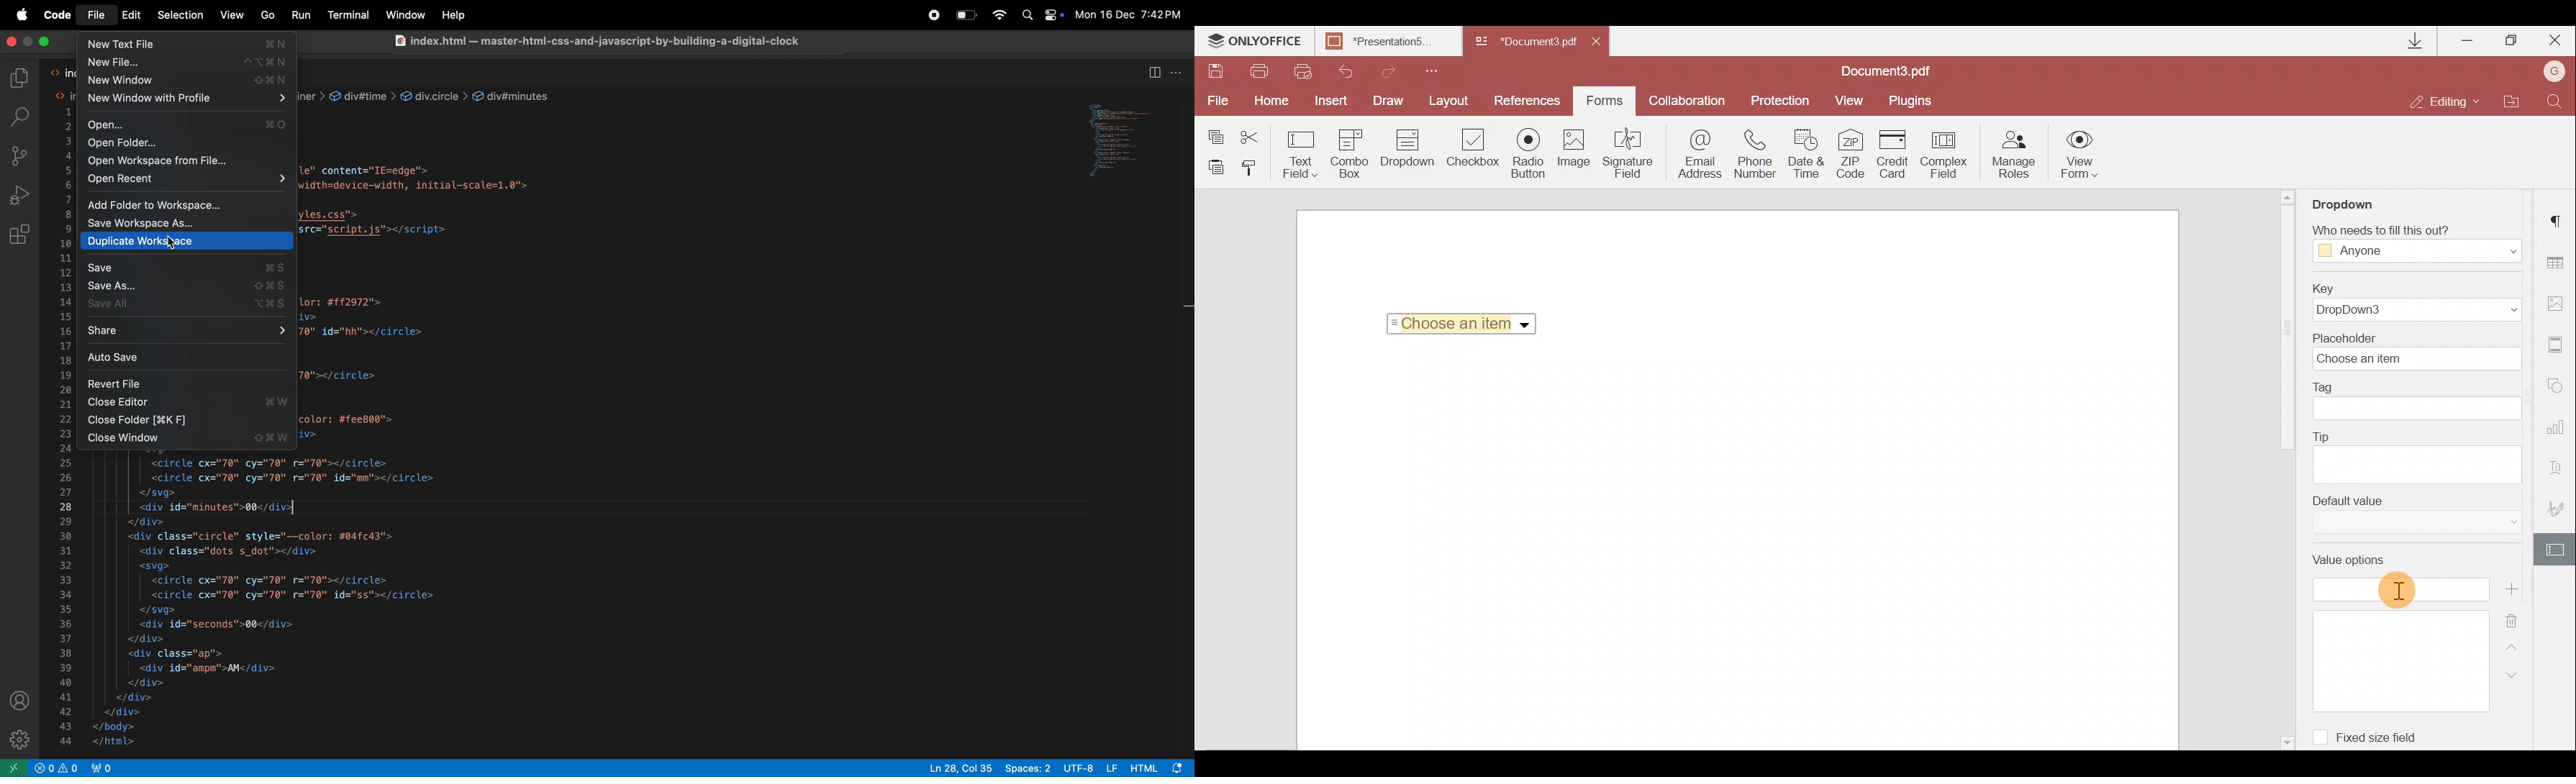  Describe the element at coordinates (2557, 101) in the screenshot. I see `Find` at that location.